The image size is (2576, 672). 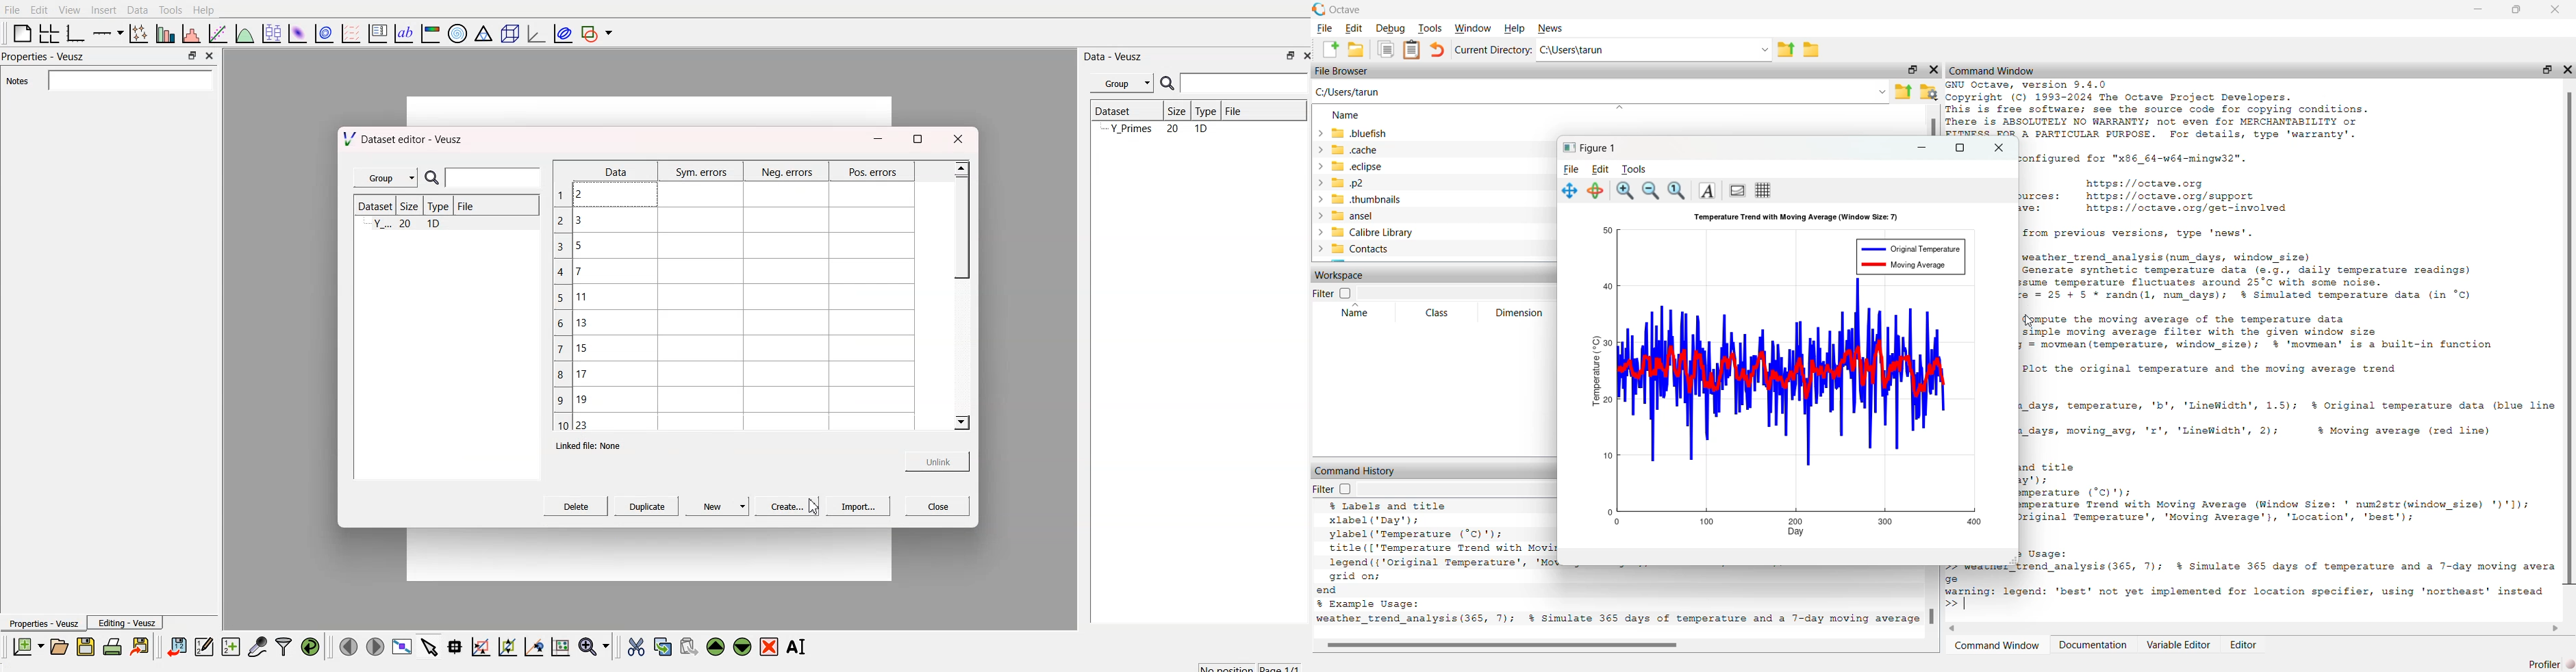 What do you see at coordinates (1233, 109) in the screenshot?
I see `File` at bounding box center [1233, 109].